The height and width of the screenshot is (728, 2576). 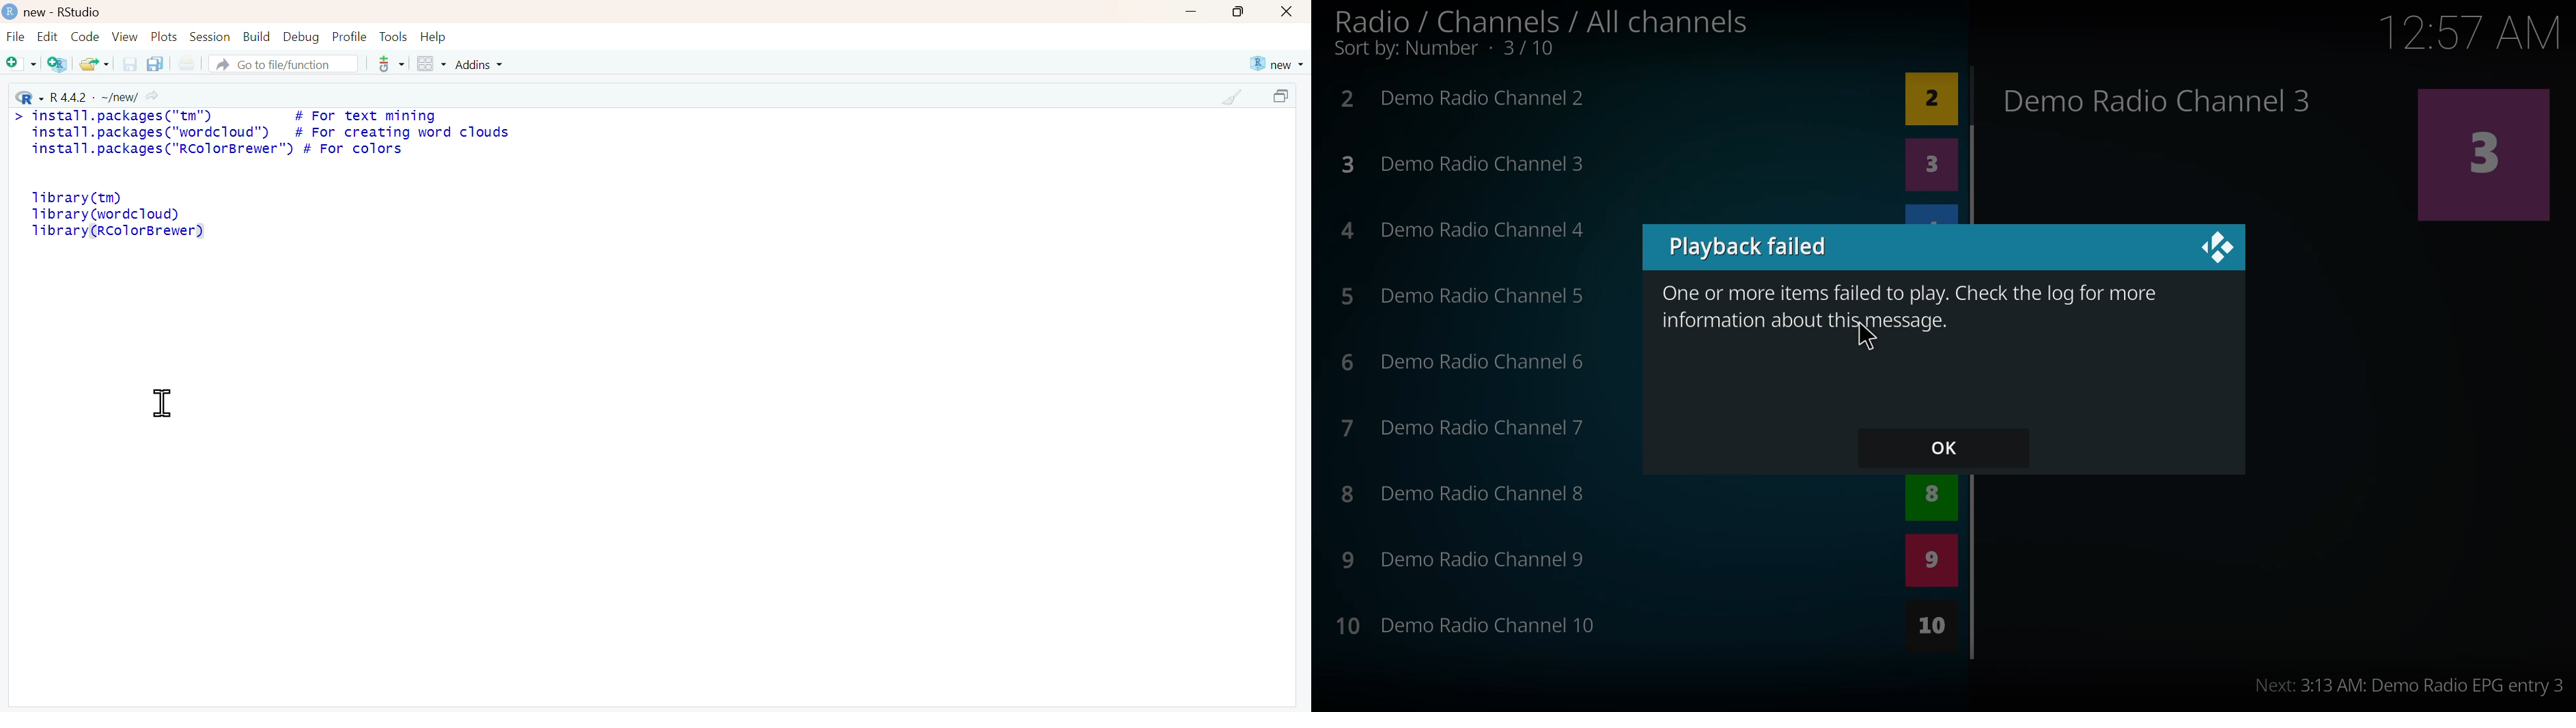 What do you see at coordinates (1475, 229) in the screenshot?
I see `4 Demo Radio Channel 4` at bounding box center [1475, 229].